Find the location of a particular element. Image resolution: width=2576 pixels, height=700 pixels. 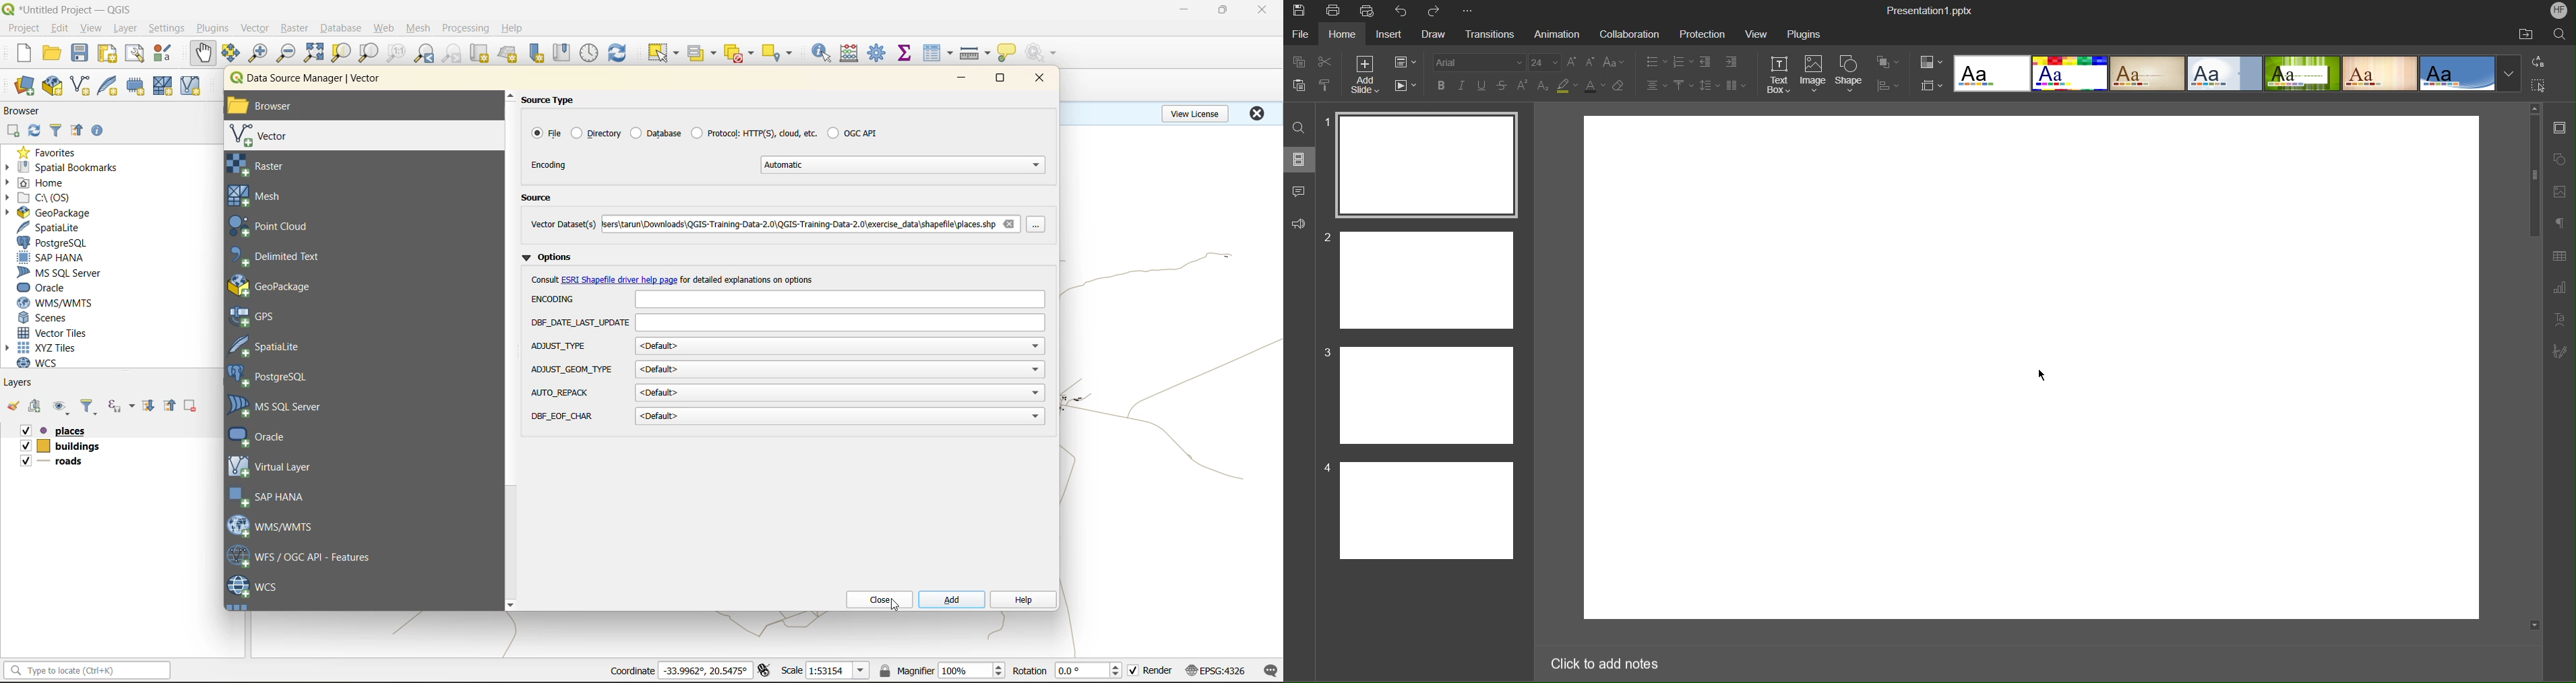

Quick Print is located at coordinates (1369, 11).